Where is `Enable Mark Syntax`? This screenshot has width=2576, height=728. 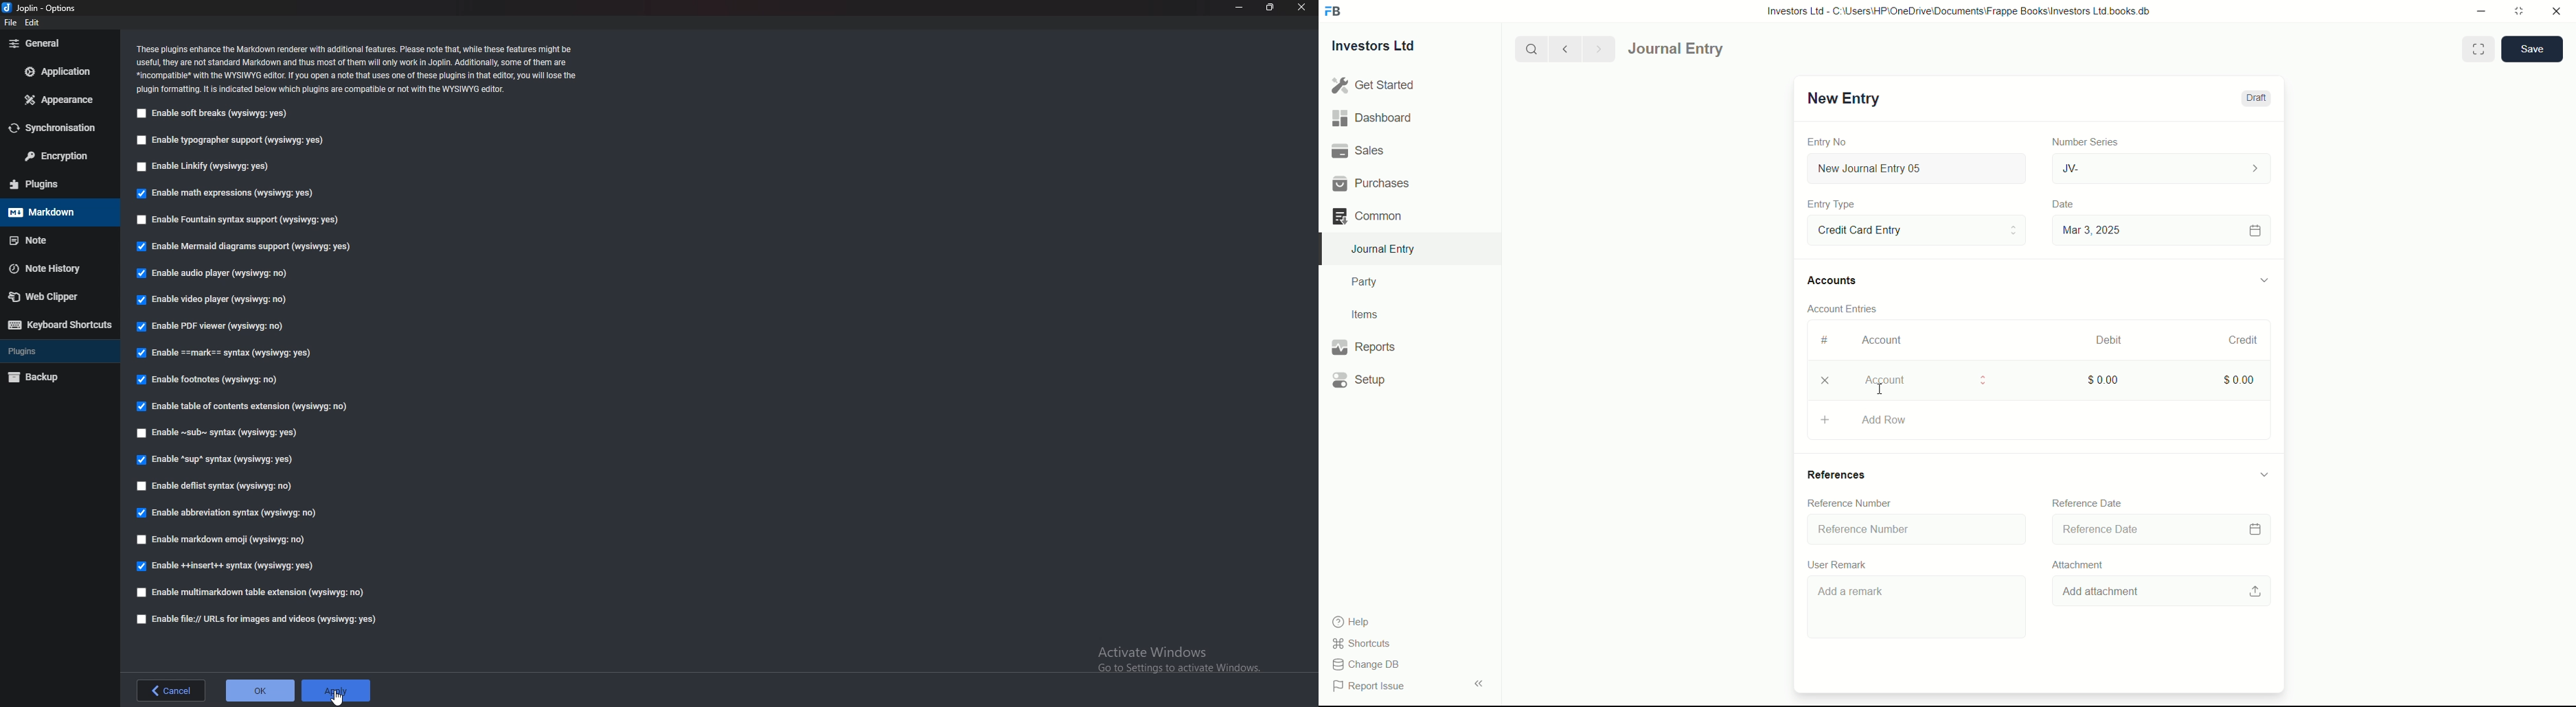
Enable Mark Syntax is located at coordinates (240, 354).